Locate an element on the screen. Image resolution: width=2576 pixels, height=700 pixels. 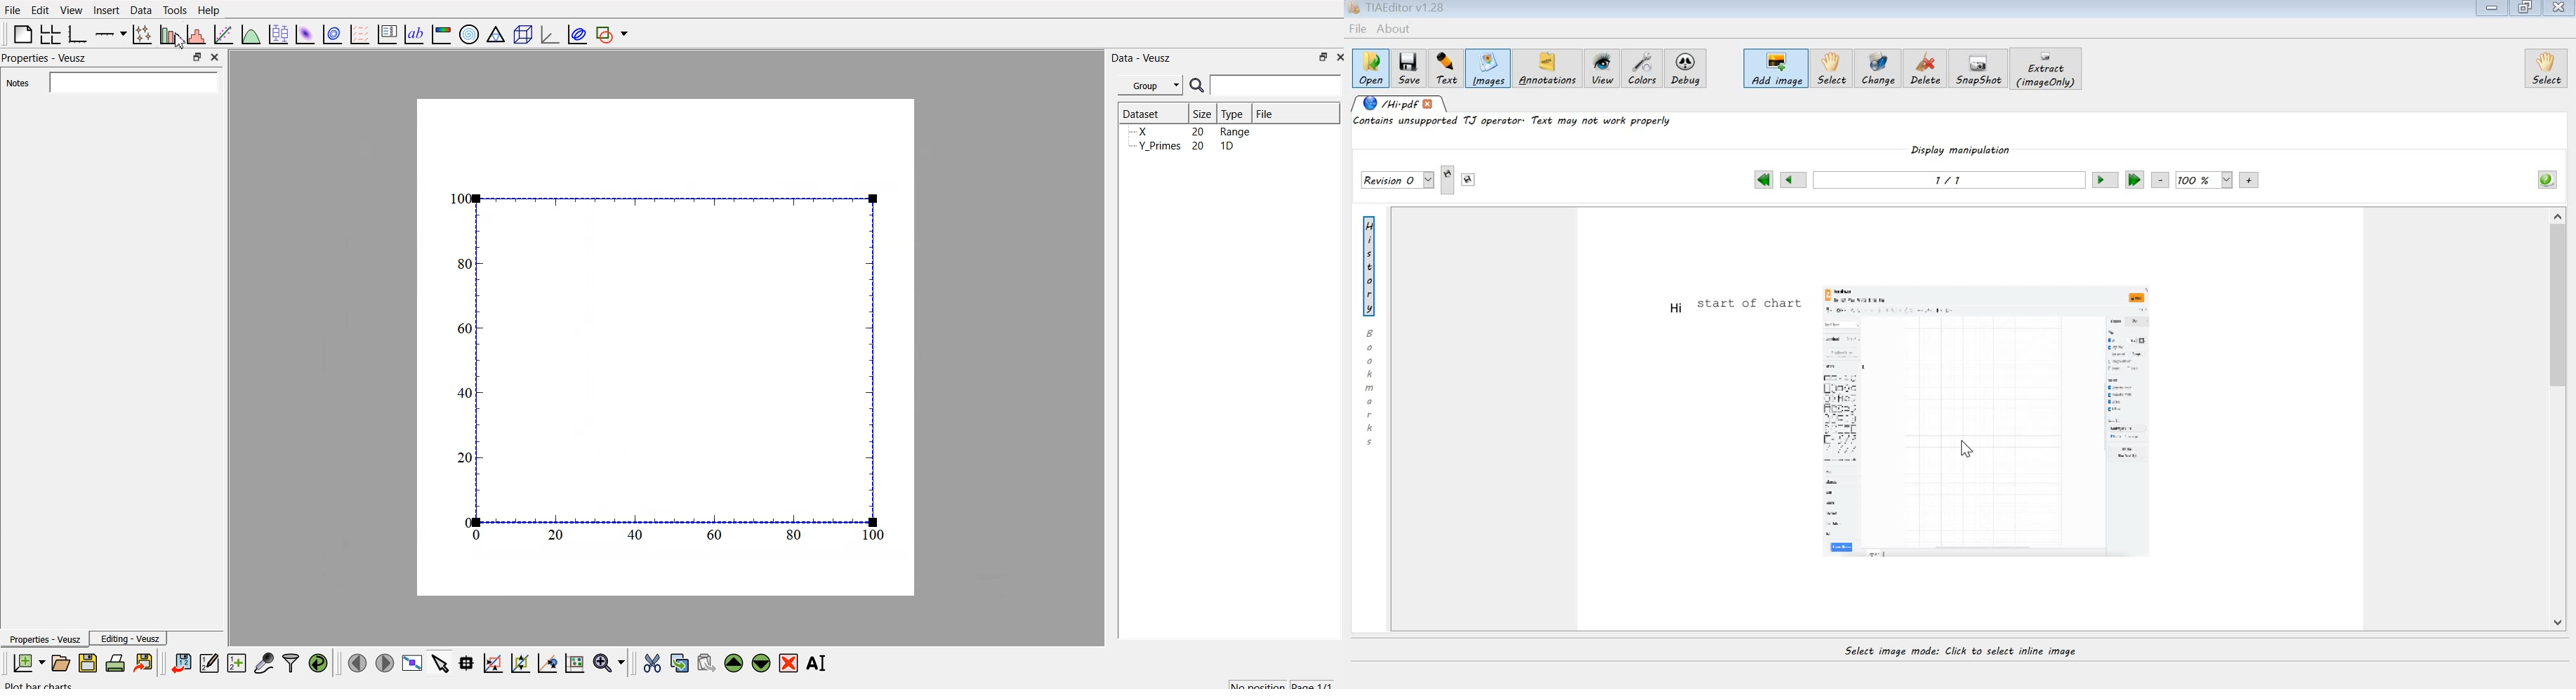
extract (image only) is located at coordinates (2048, 69).